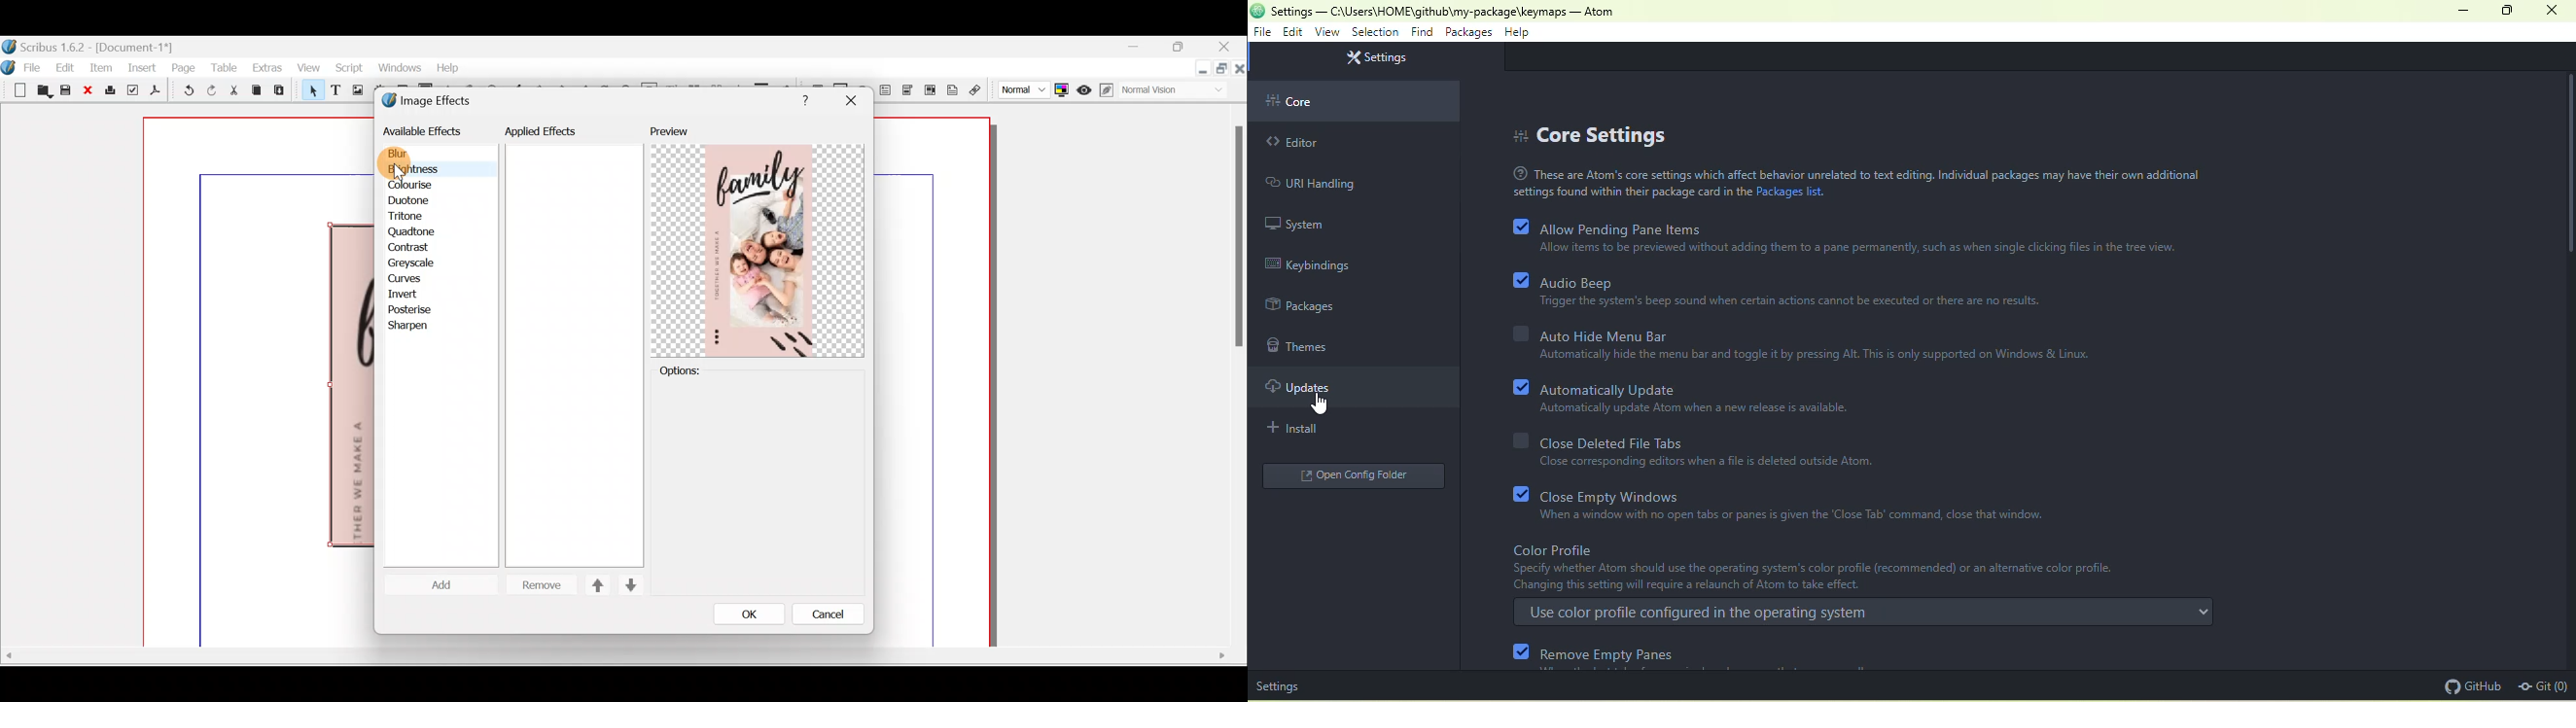 This screenshot has width=2576, height=728. Describe the element at coordinates (1177, 91) in the screenshot. I see `Visual appearance of display` at that location.